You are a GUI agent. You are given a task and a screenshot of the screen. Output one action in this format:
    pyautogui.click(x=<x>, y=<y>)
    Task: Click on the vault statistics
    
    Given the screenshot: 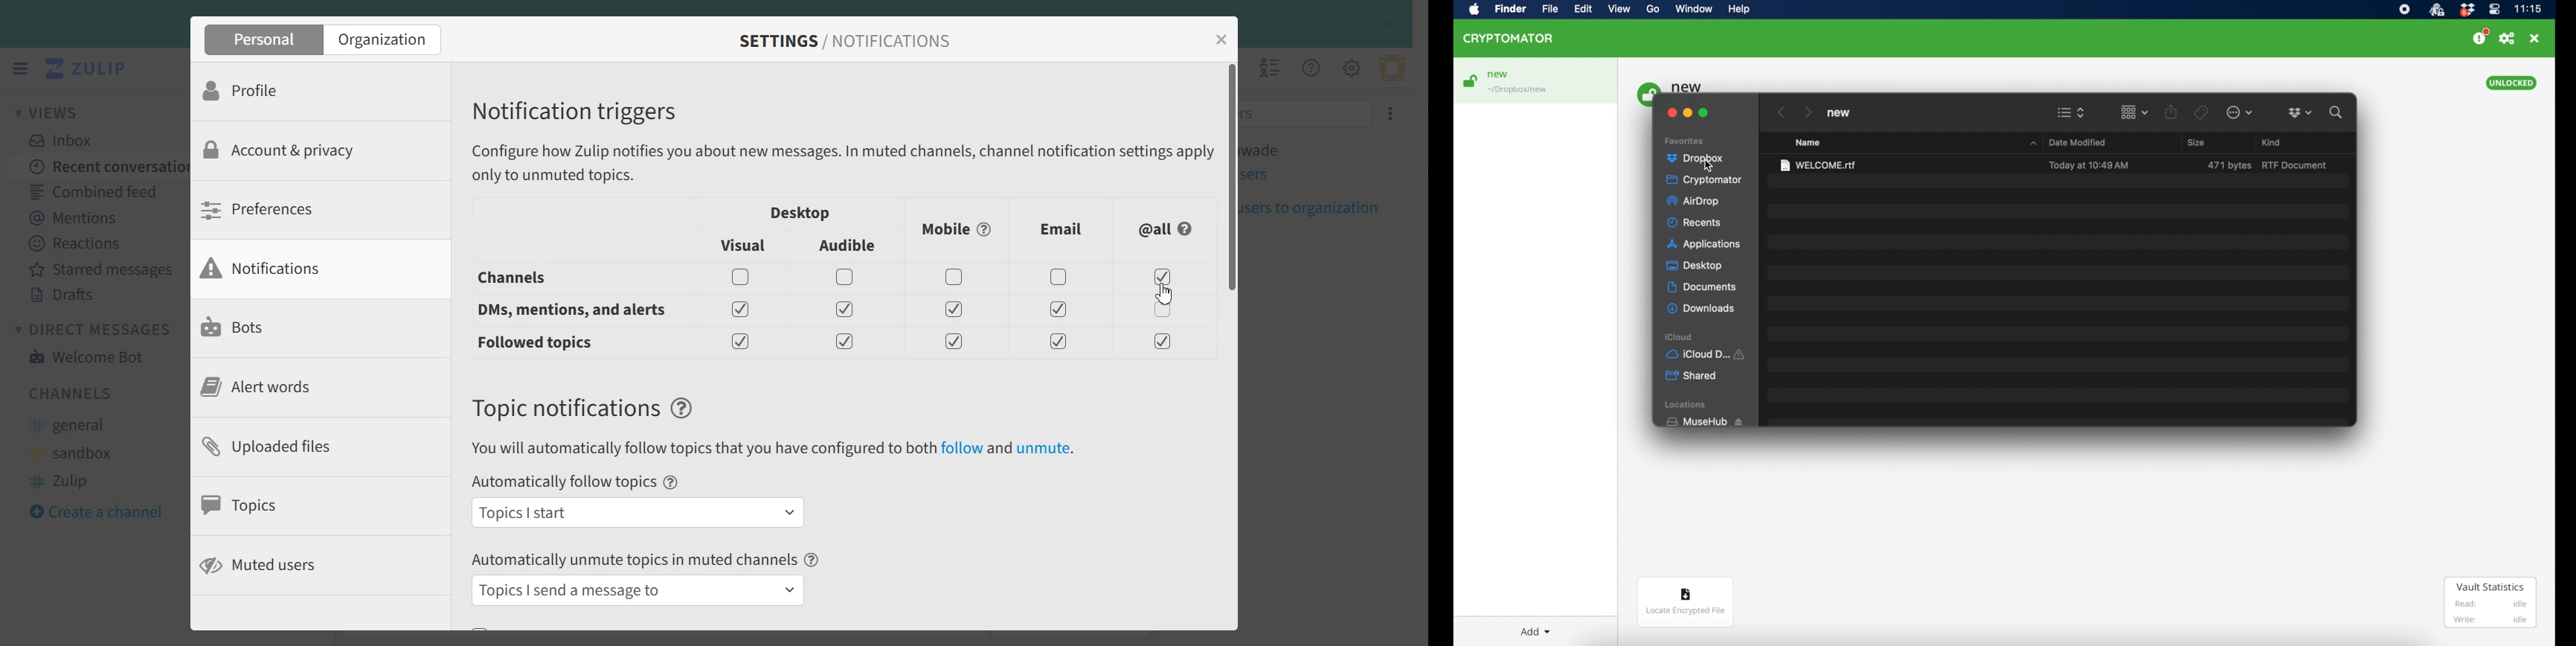 What is the action you would take?
    pyautogui.click(x=2491, y=602)
    